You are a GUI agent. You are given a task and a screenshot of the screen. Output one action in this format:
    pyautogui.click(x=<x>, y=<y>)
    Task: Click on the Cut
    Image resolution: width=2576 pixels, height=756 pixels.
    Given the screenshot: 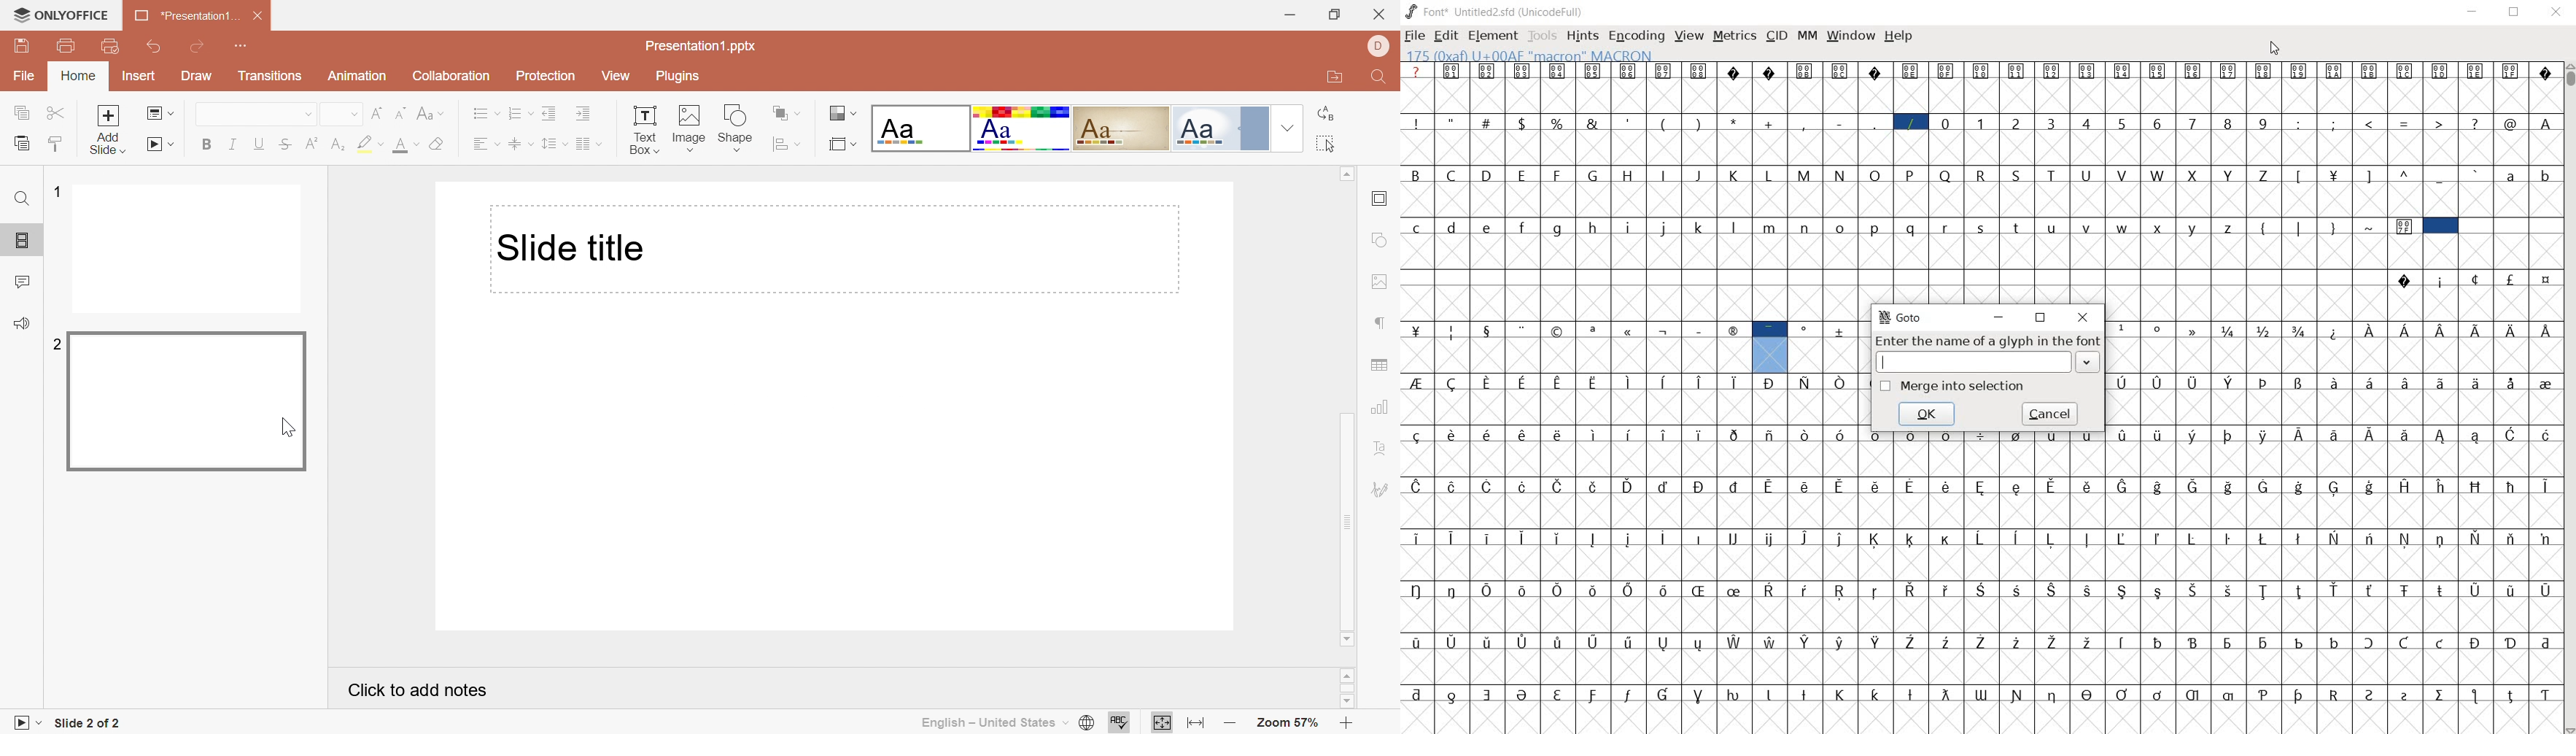 What is the action you would take?
    pyautogui.click(x=59, y=112)
    